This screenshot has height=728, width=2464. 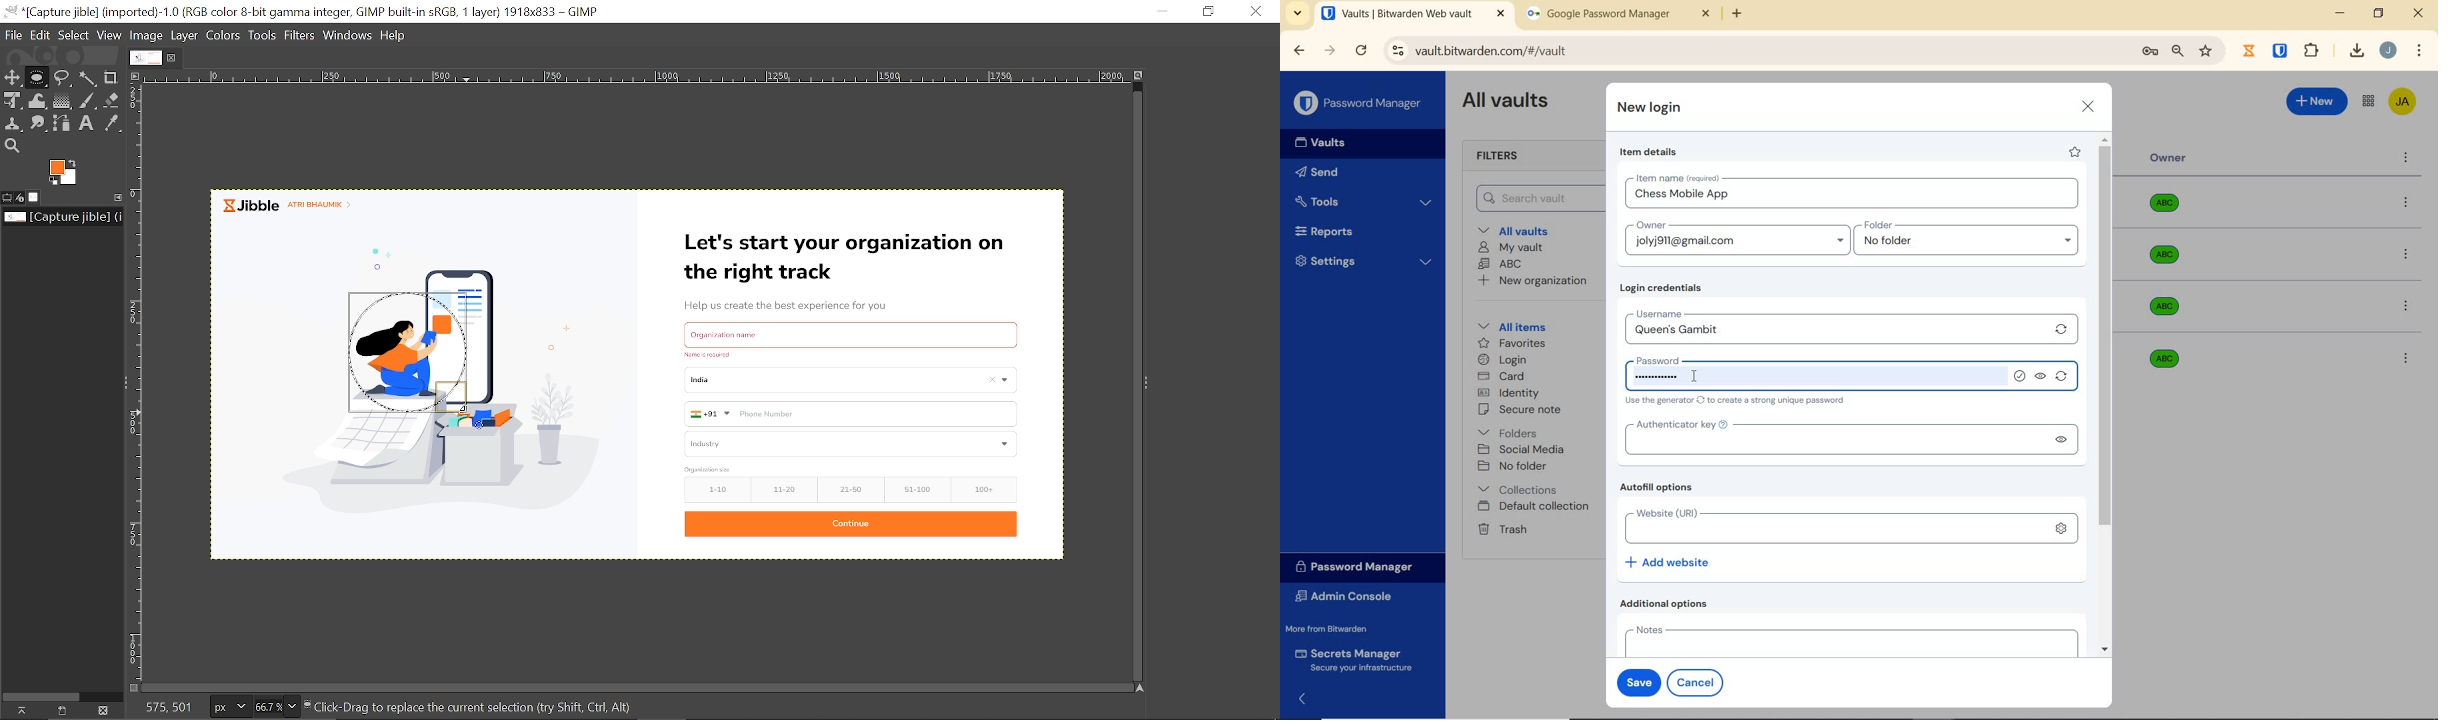 I want to click on cursor, so click(x=1692, y=376).